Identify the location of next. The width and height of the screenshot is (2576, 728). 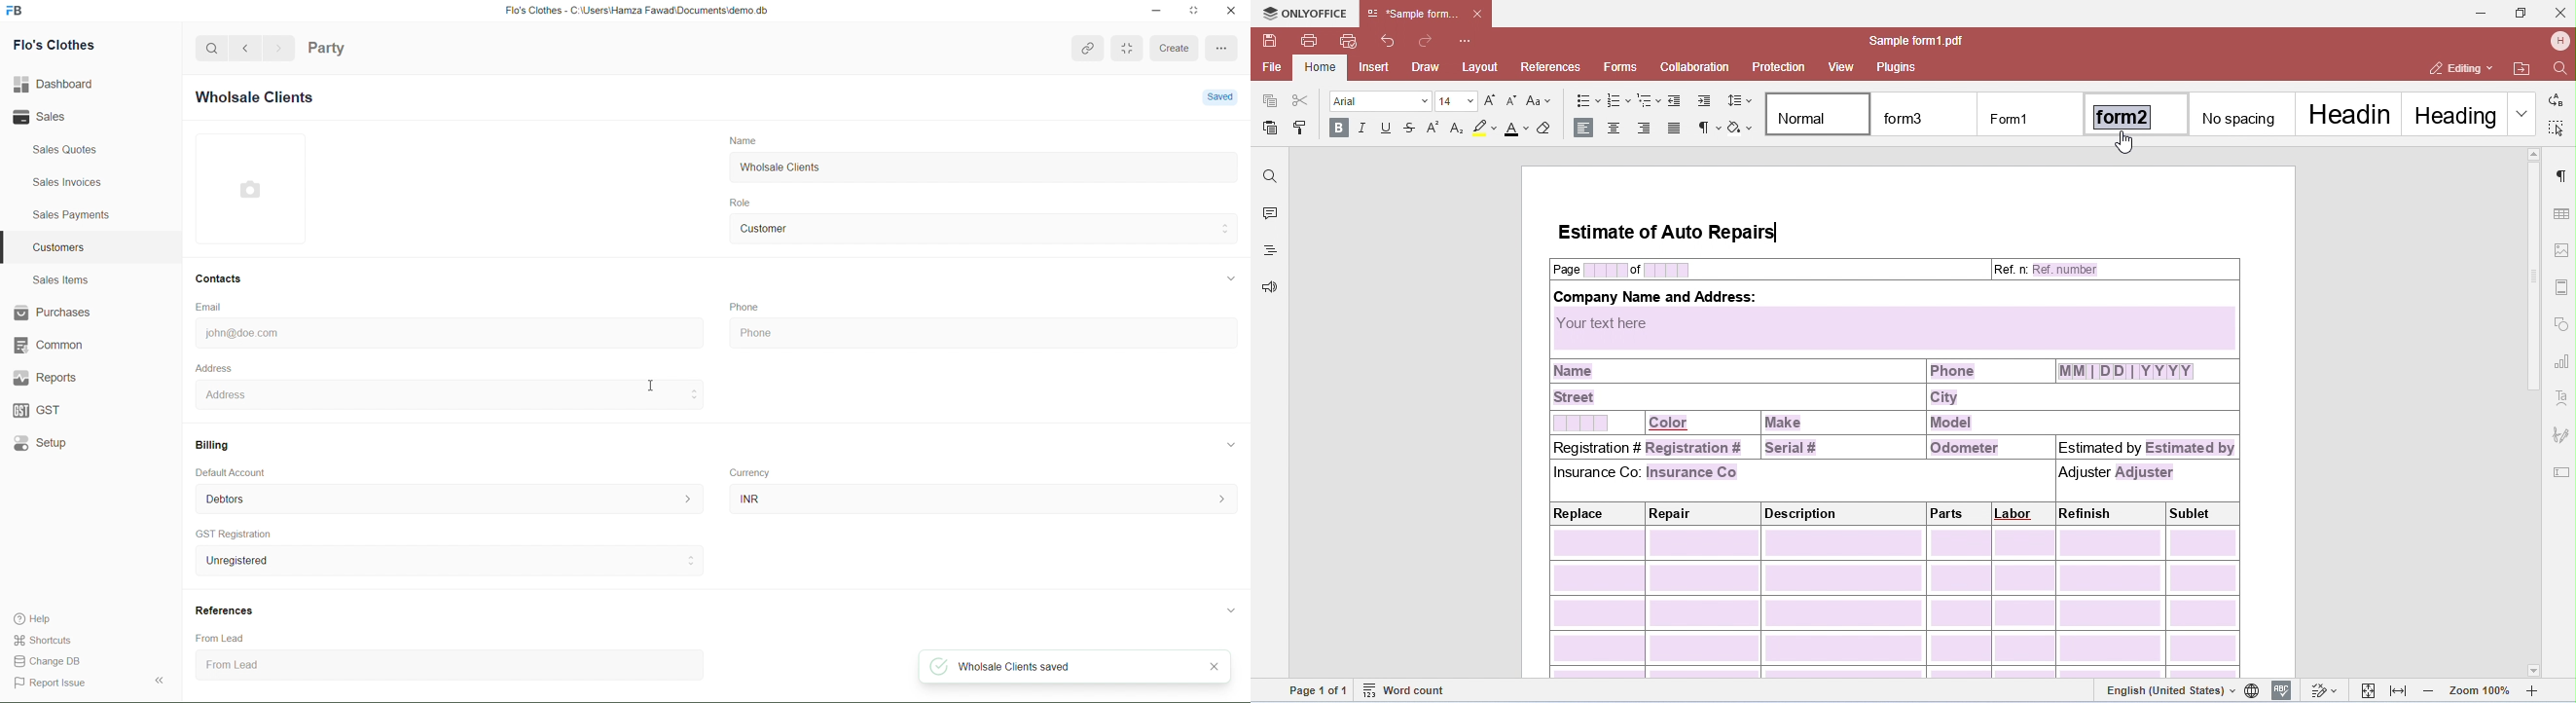
(281, 49).